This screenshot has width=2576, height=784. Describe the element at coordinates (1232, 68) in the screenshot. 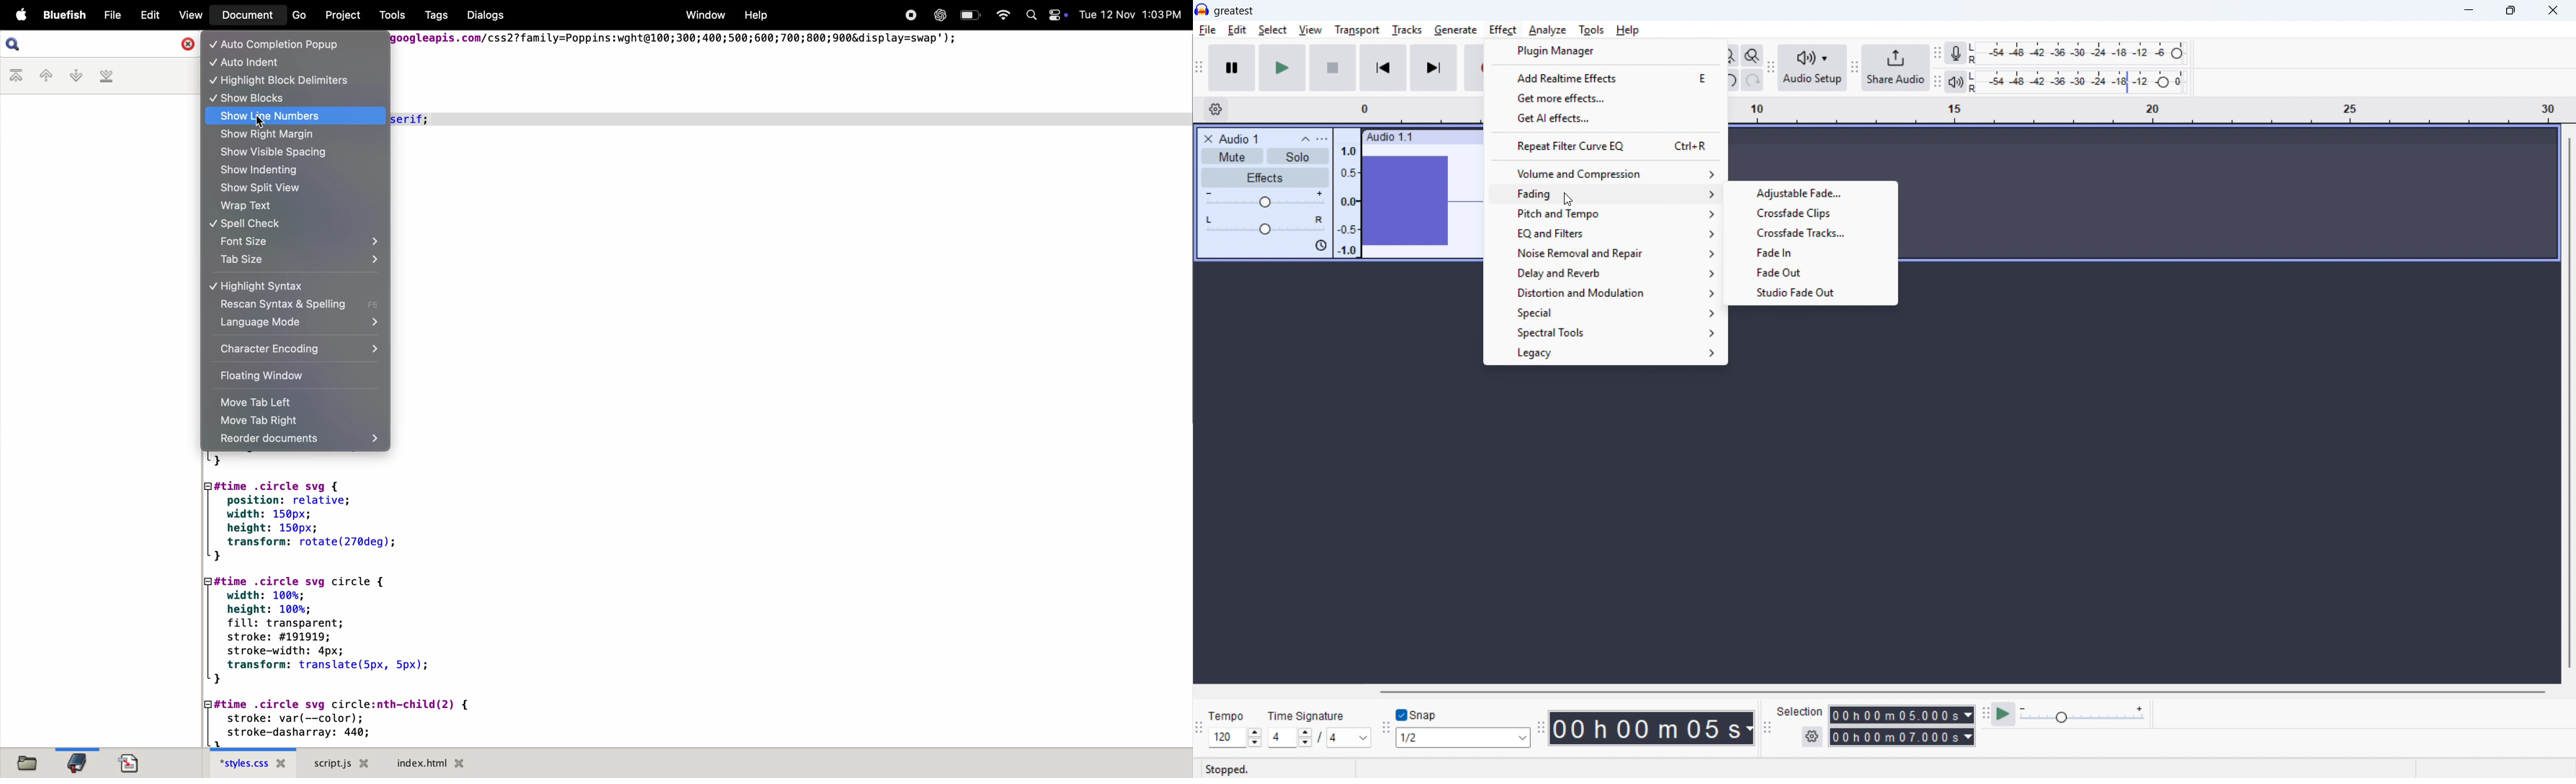

I see `Pause ` at that location.